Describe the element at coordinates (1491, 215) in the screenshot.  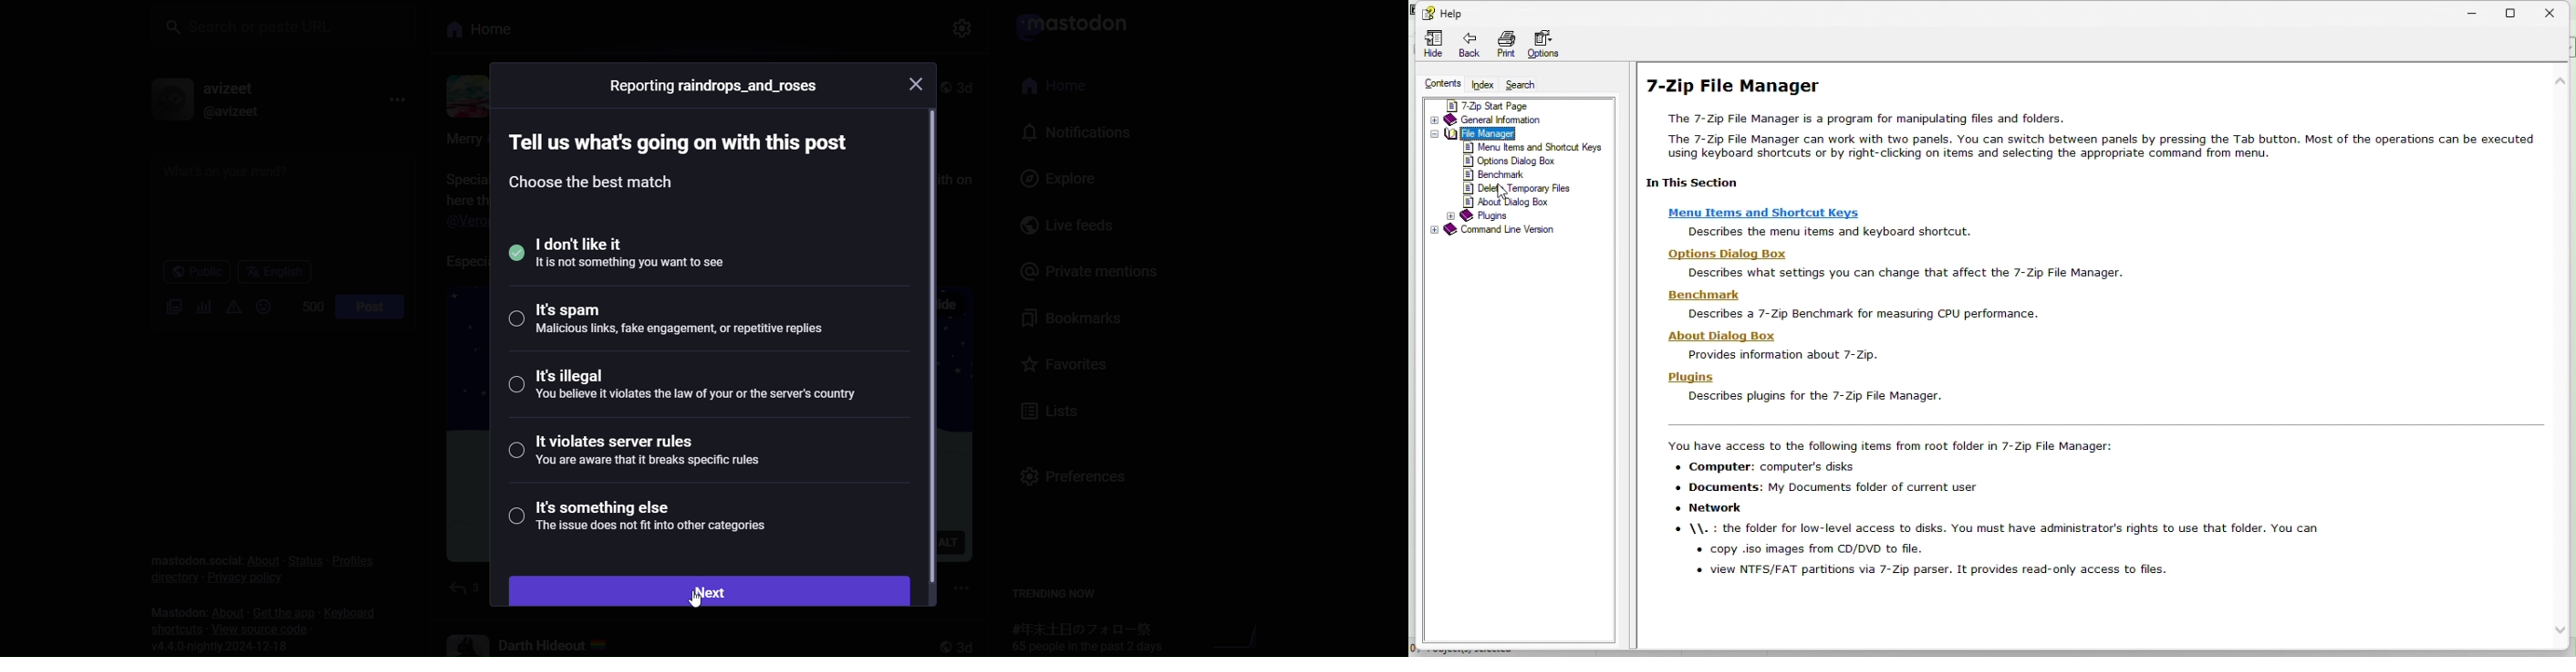
I see `plugins` at that location.